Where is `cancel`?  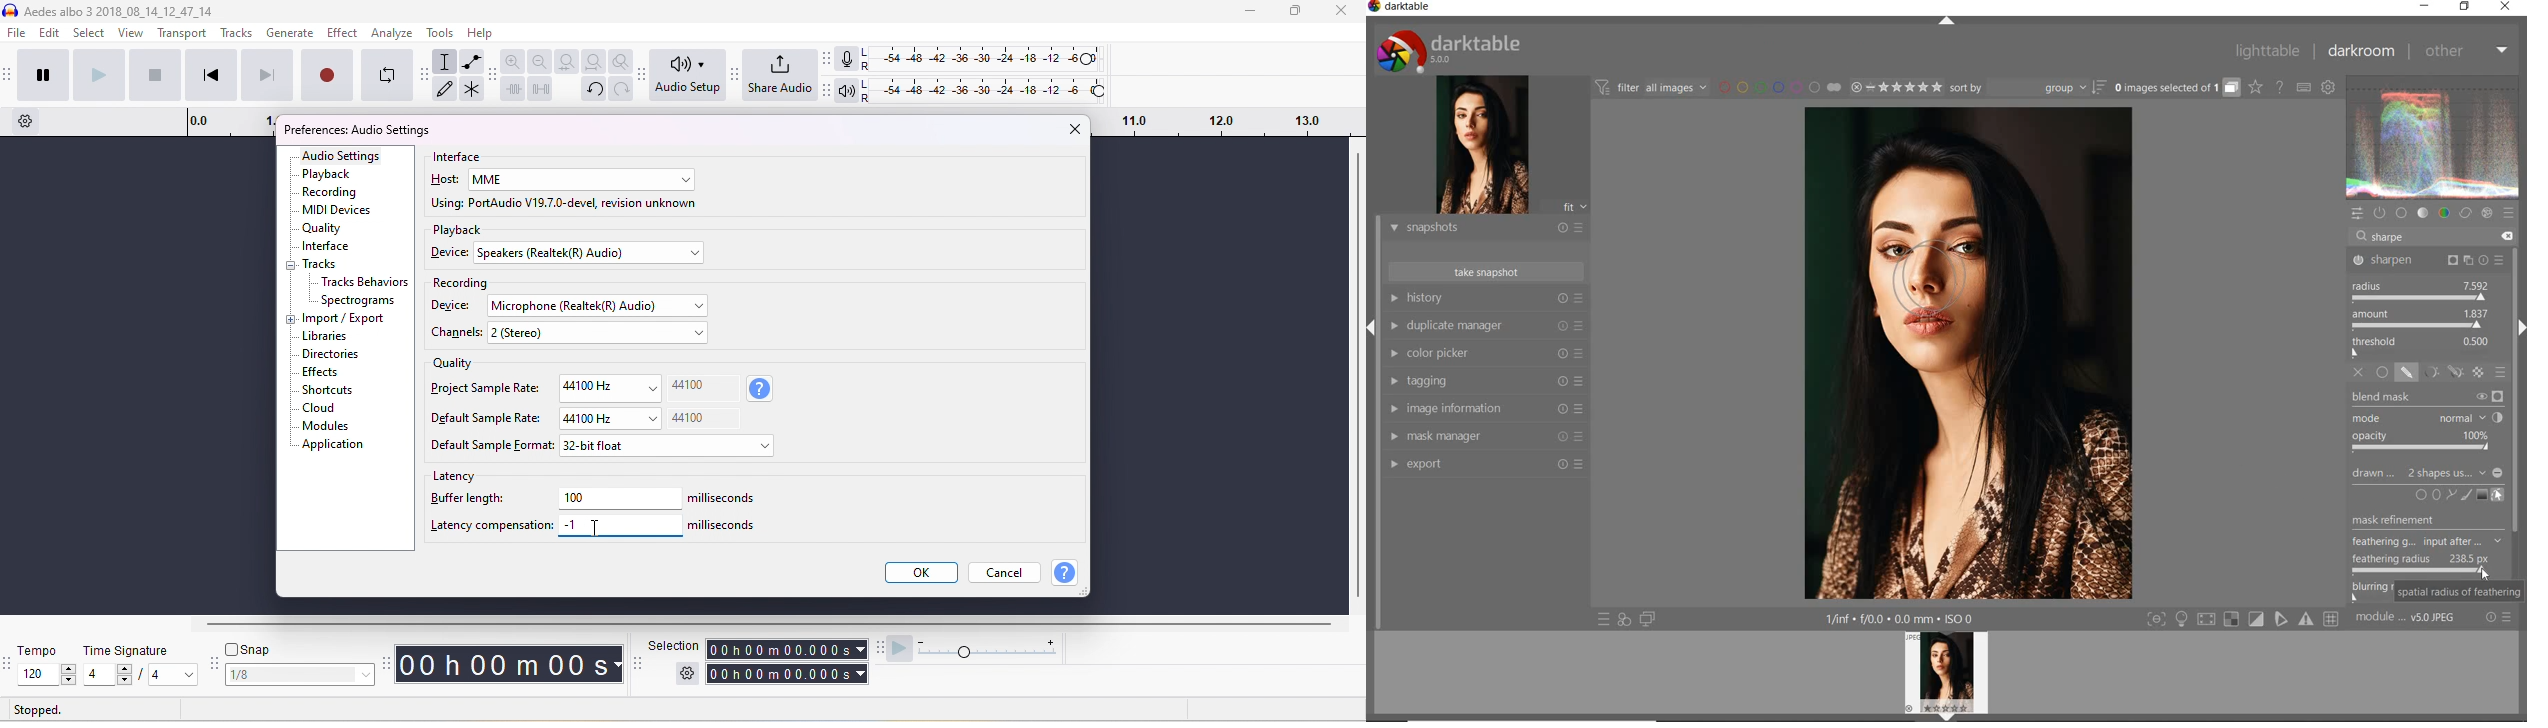 cancel is located at coordinates (1006, 571).